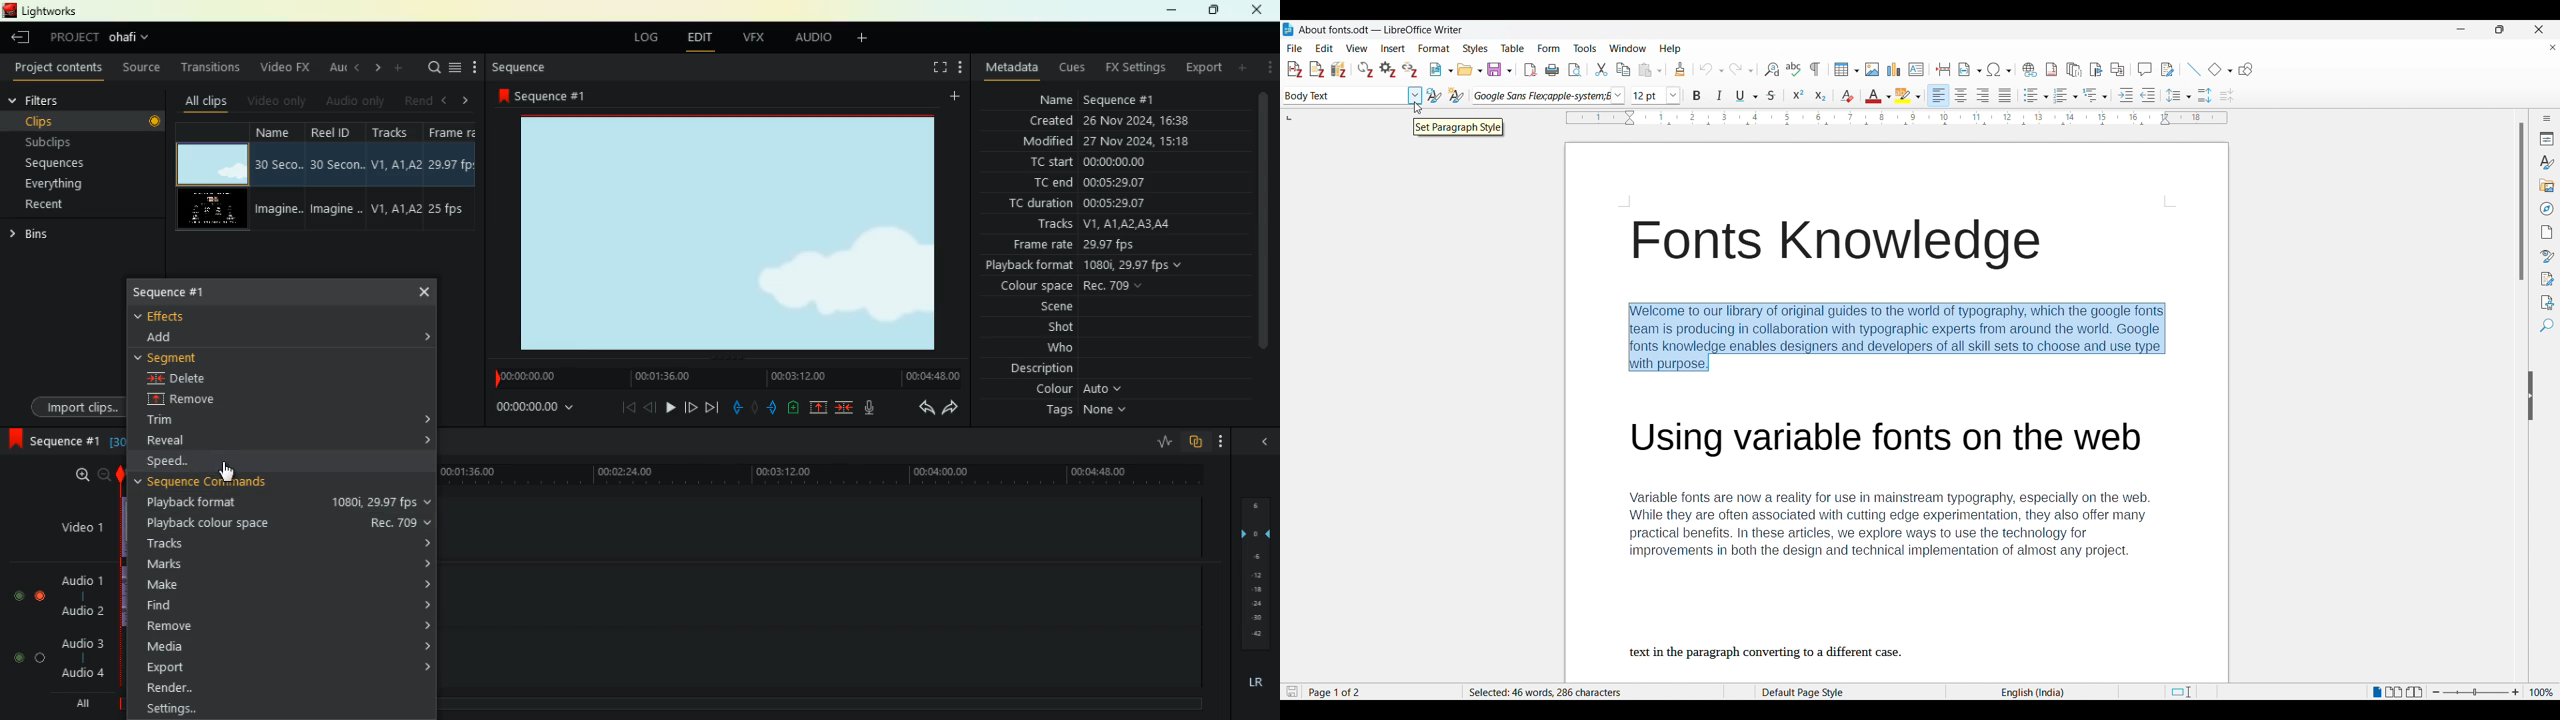 The image size is (2576, 728). I want to click on Increase indent, so click(2126, 95).